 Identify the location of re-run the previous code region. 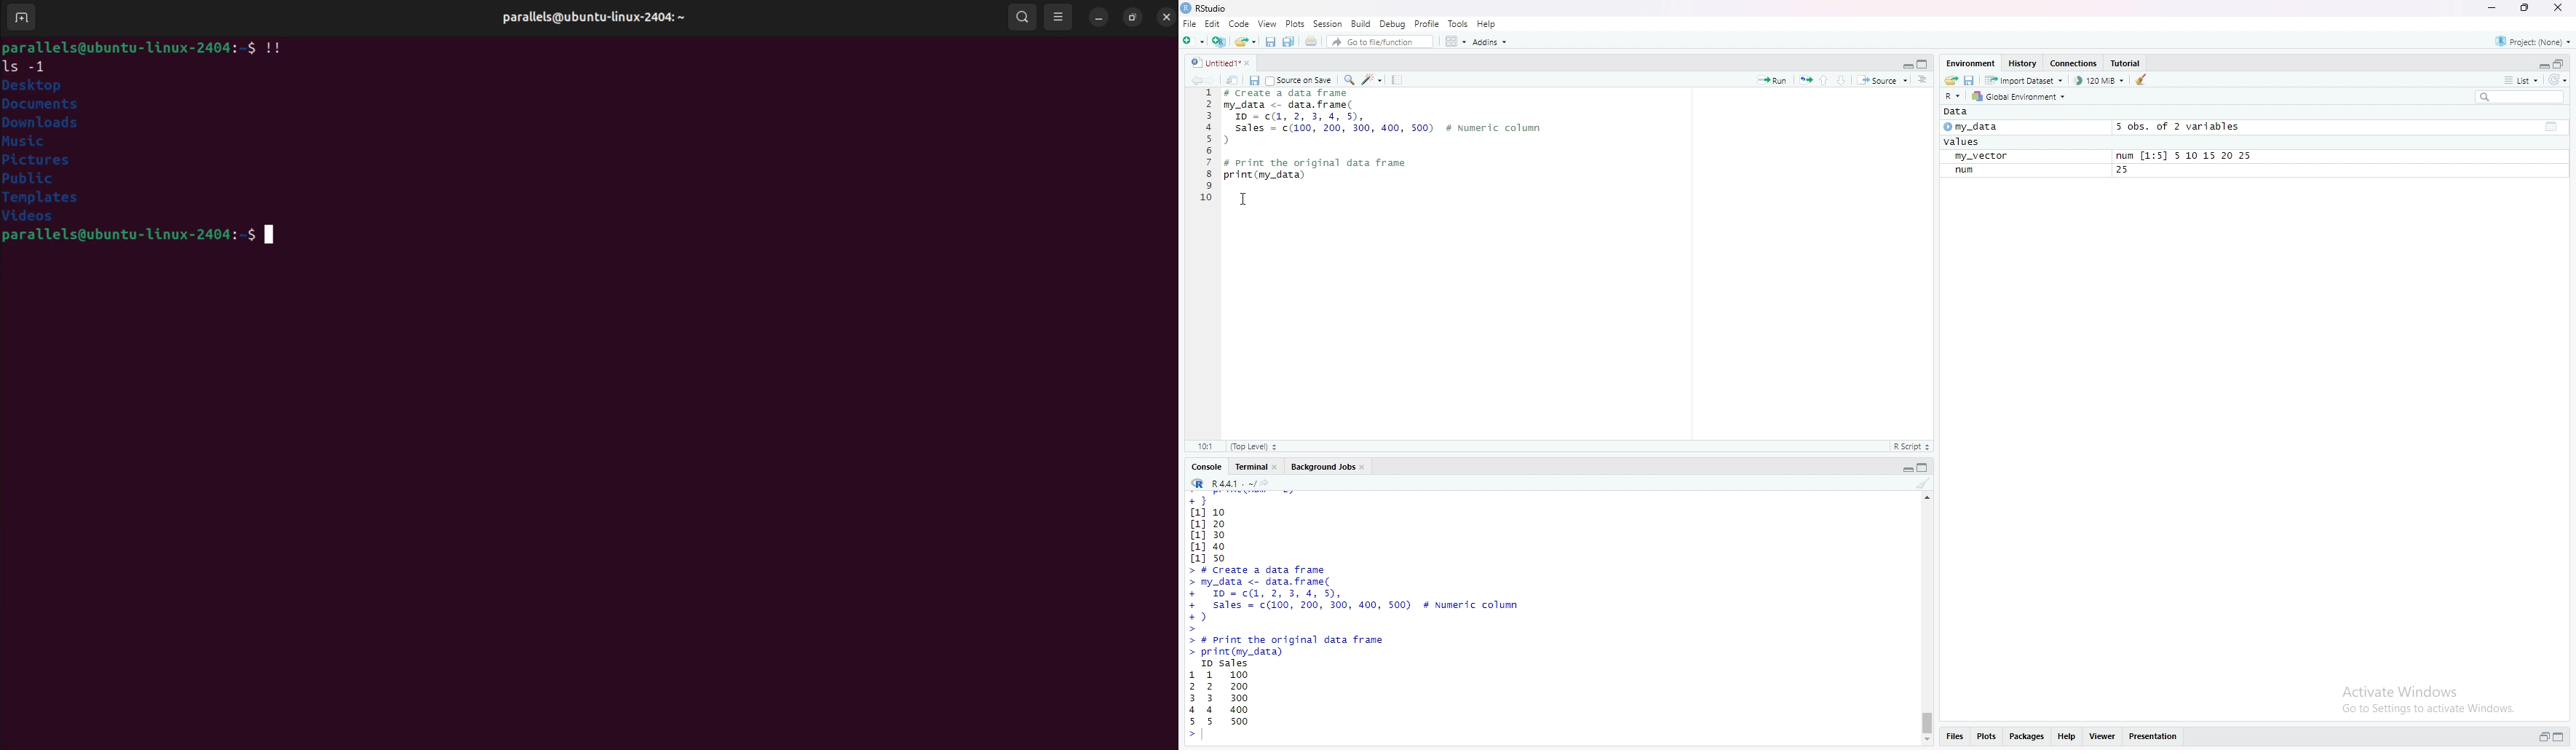
(1804, 80).